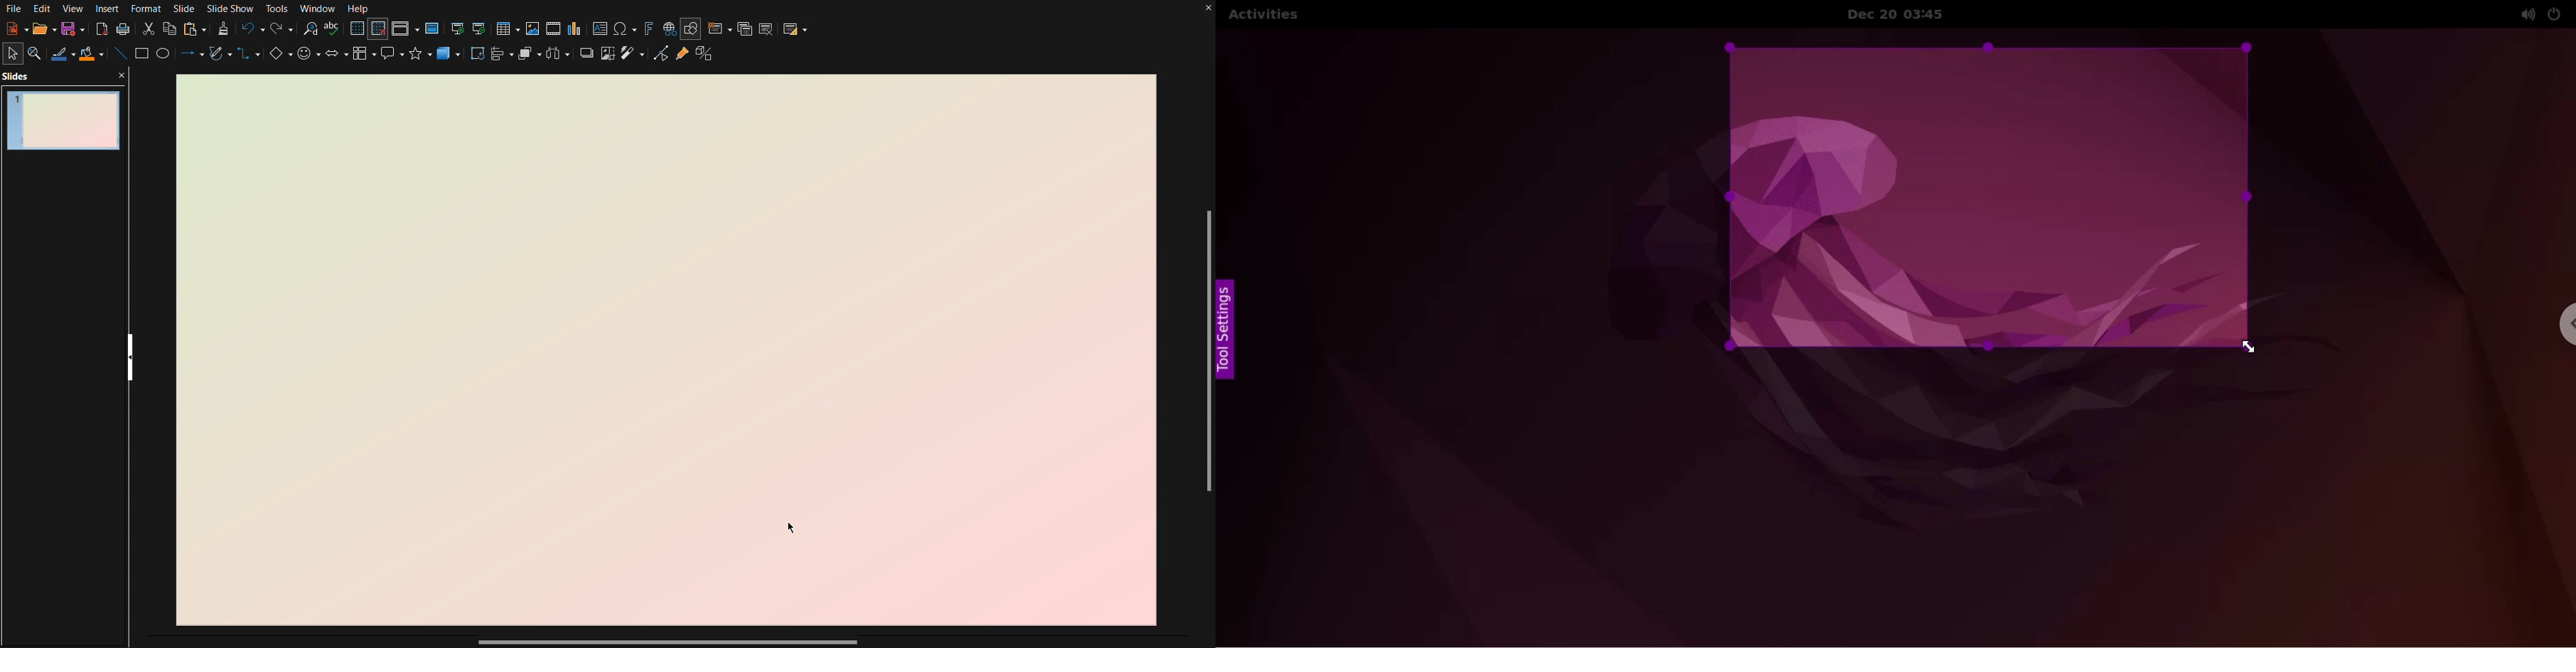  What do you see at coordinates (39, 54) in the screenshot?
I see `Zoom and Pan` at bounding box center [39, 54].